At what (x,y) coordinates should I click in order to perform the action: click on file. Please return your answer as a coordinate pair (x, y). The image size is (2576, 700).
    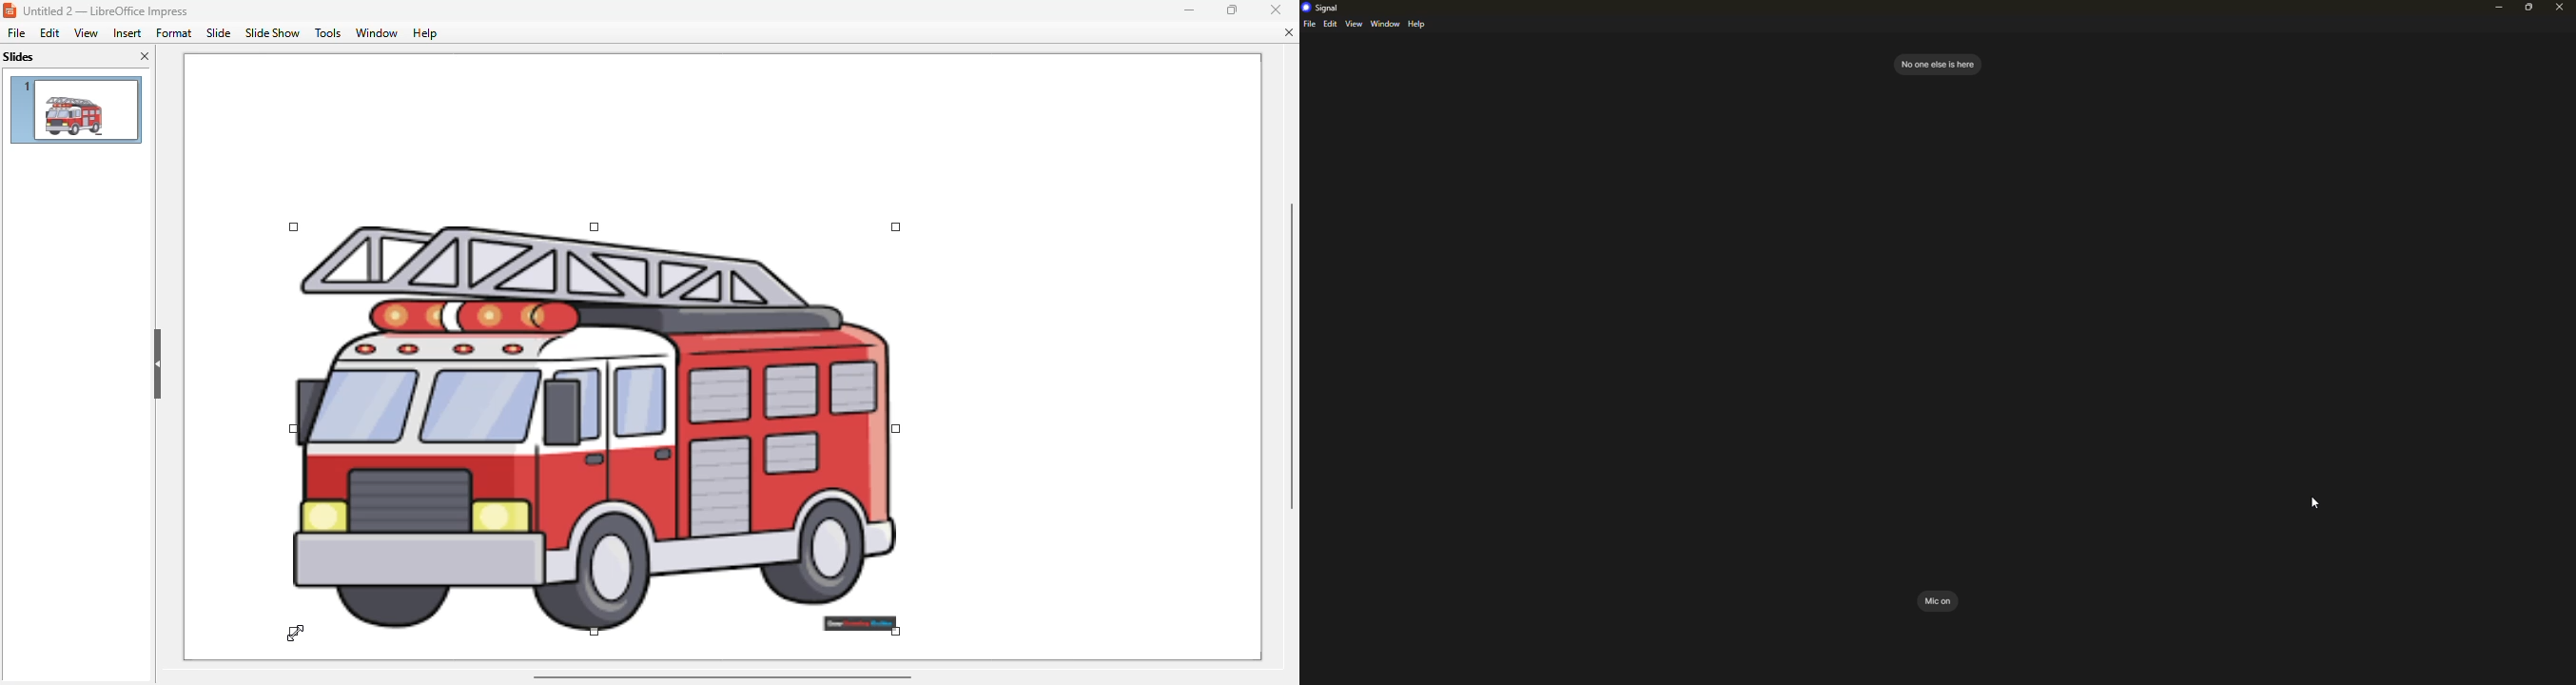
    Looking at the image, I should click on (16, 33).